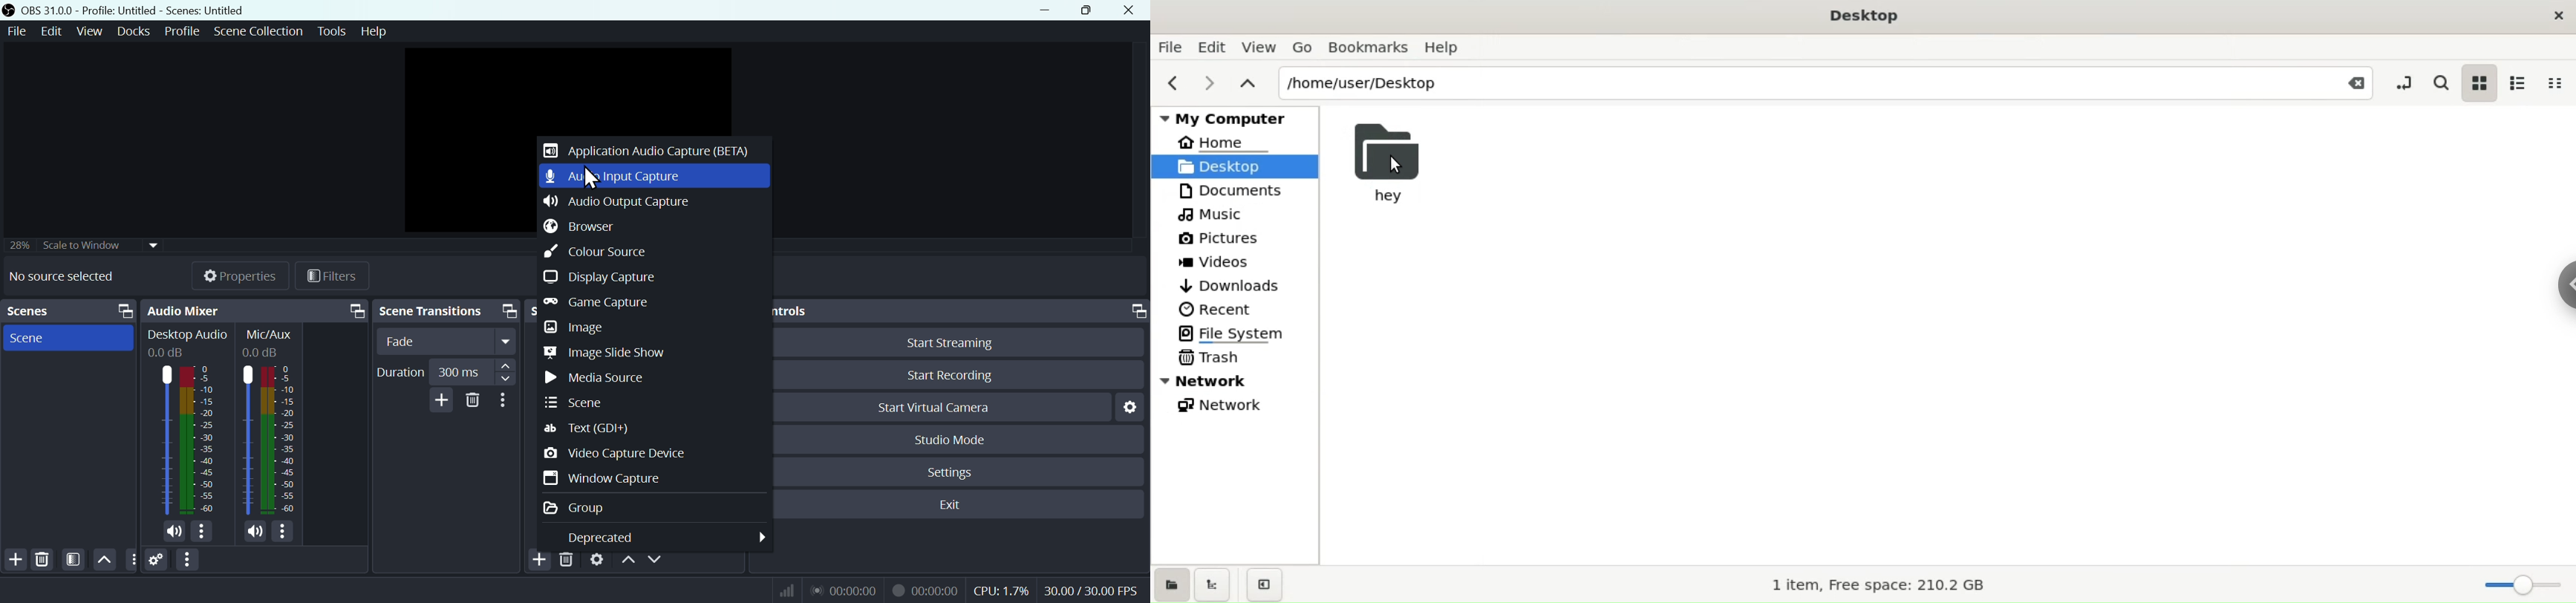  Describe the element at coordinates (614, 352) in the screenshot. I see `Image slide show` at that location.